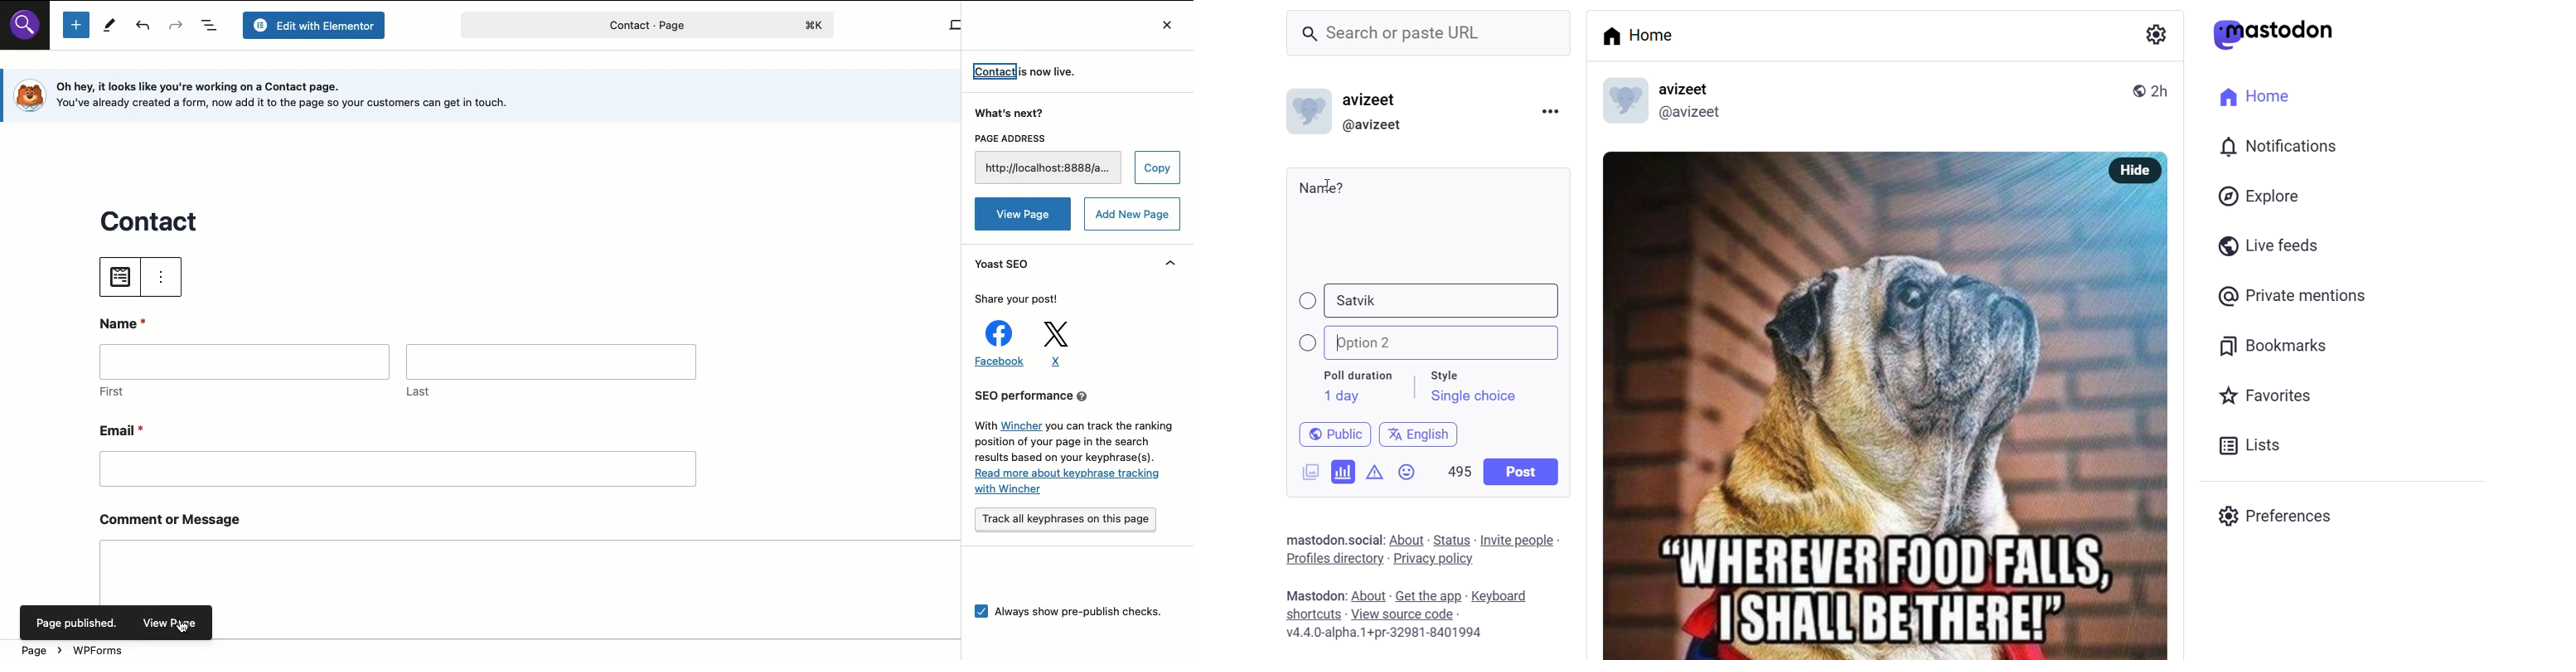 This screenshot has height=672, width=2576. What do you see at coordinates (1333, 558) in the screenshot?
I see `profiles` at bounding box center [1333, 558].